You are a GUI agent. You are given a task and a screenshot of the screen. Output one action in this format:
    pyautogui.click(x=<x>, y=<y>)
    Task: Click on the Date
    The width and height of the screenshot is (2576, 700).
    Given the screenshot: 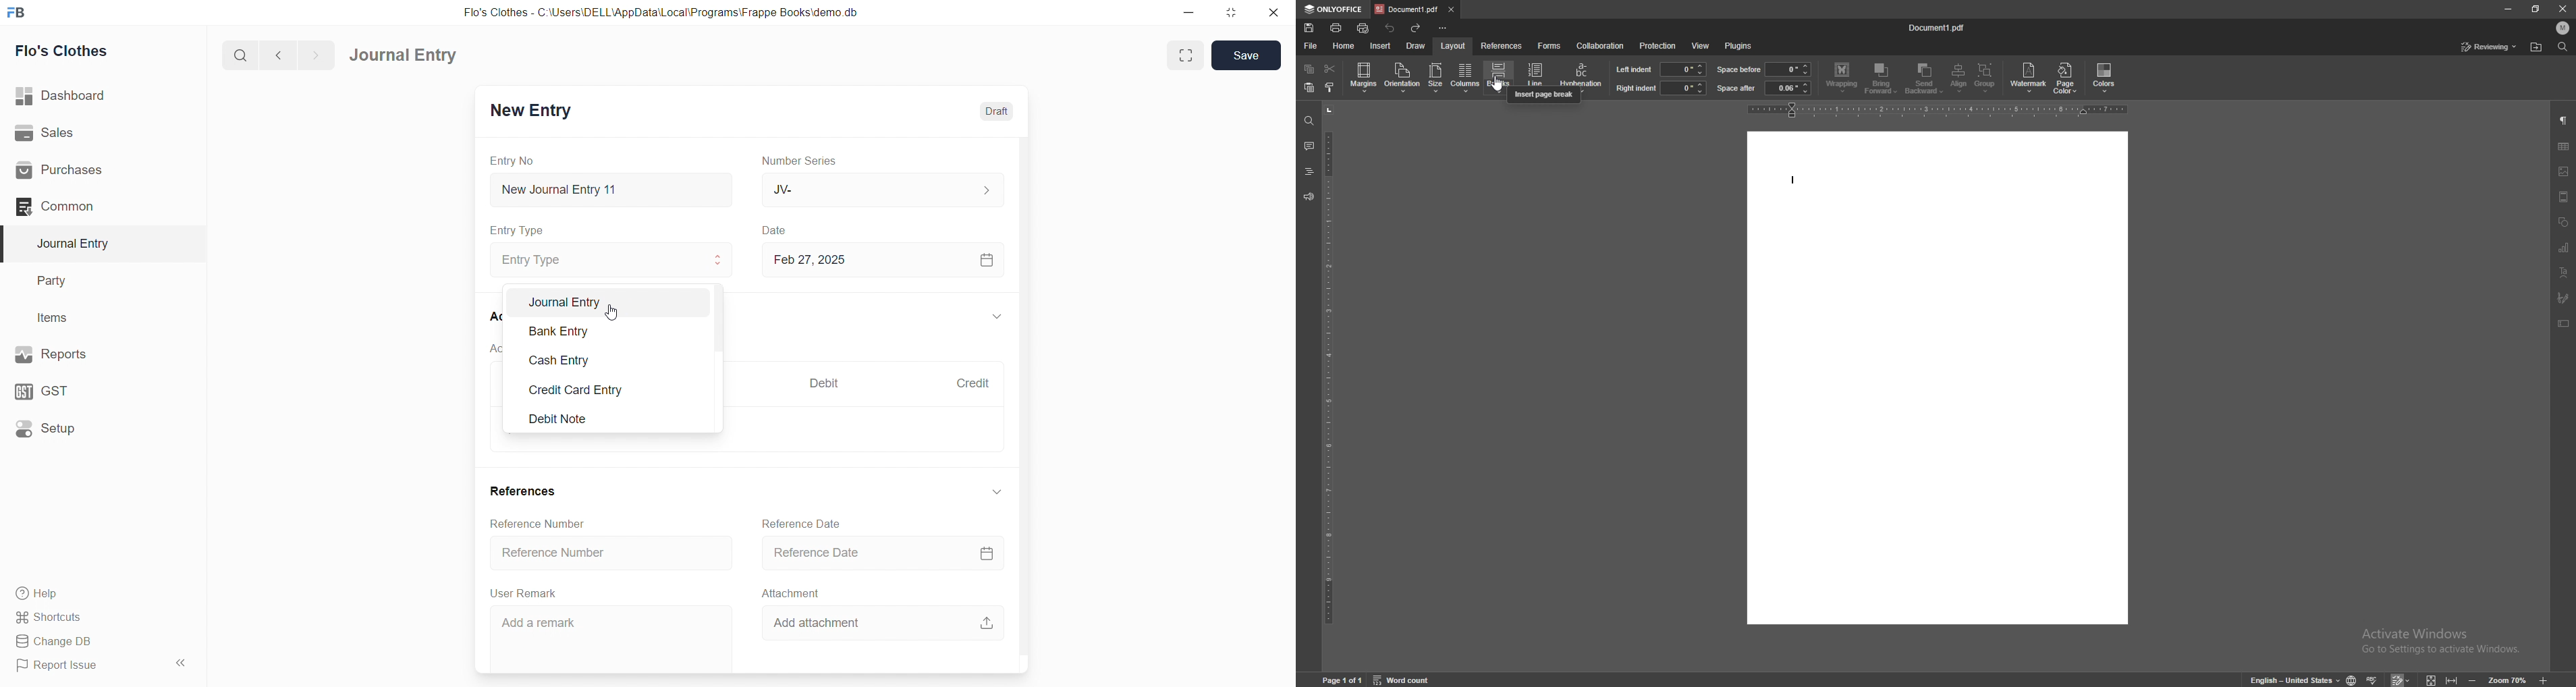 What is the action you would take?
    pyautogui.click(x=778, y=231)
    